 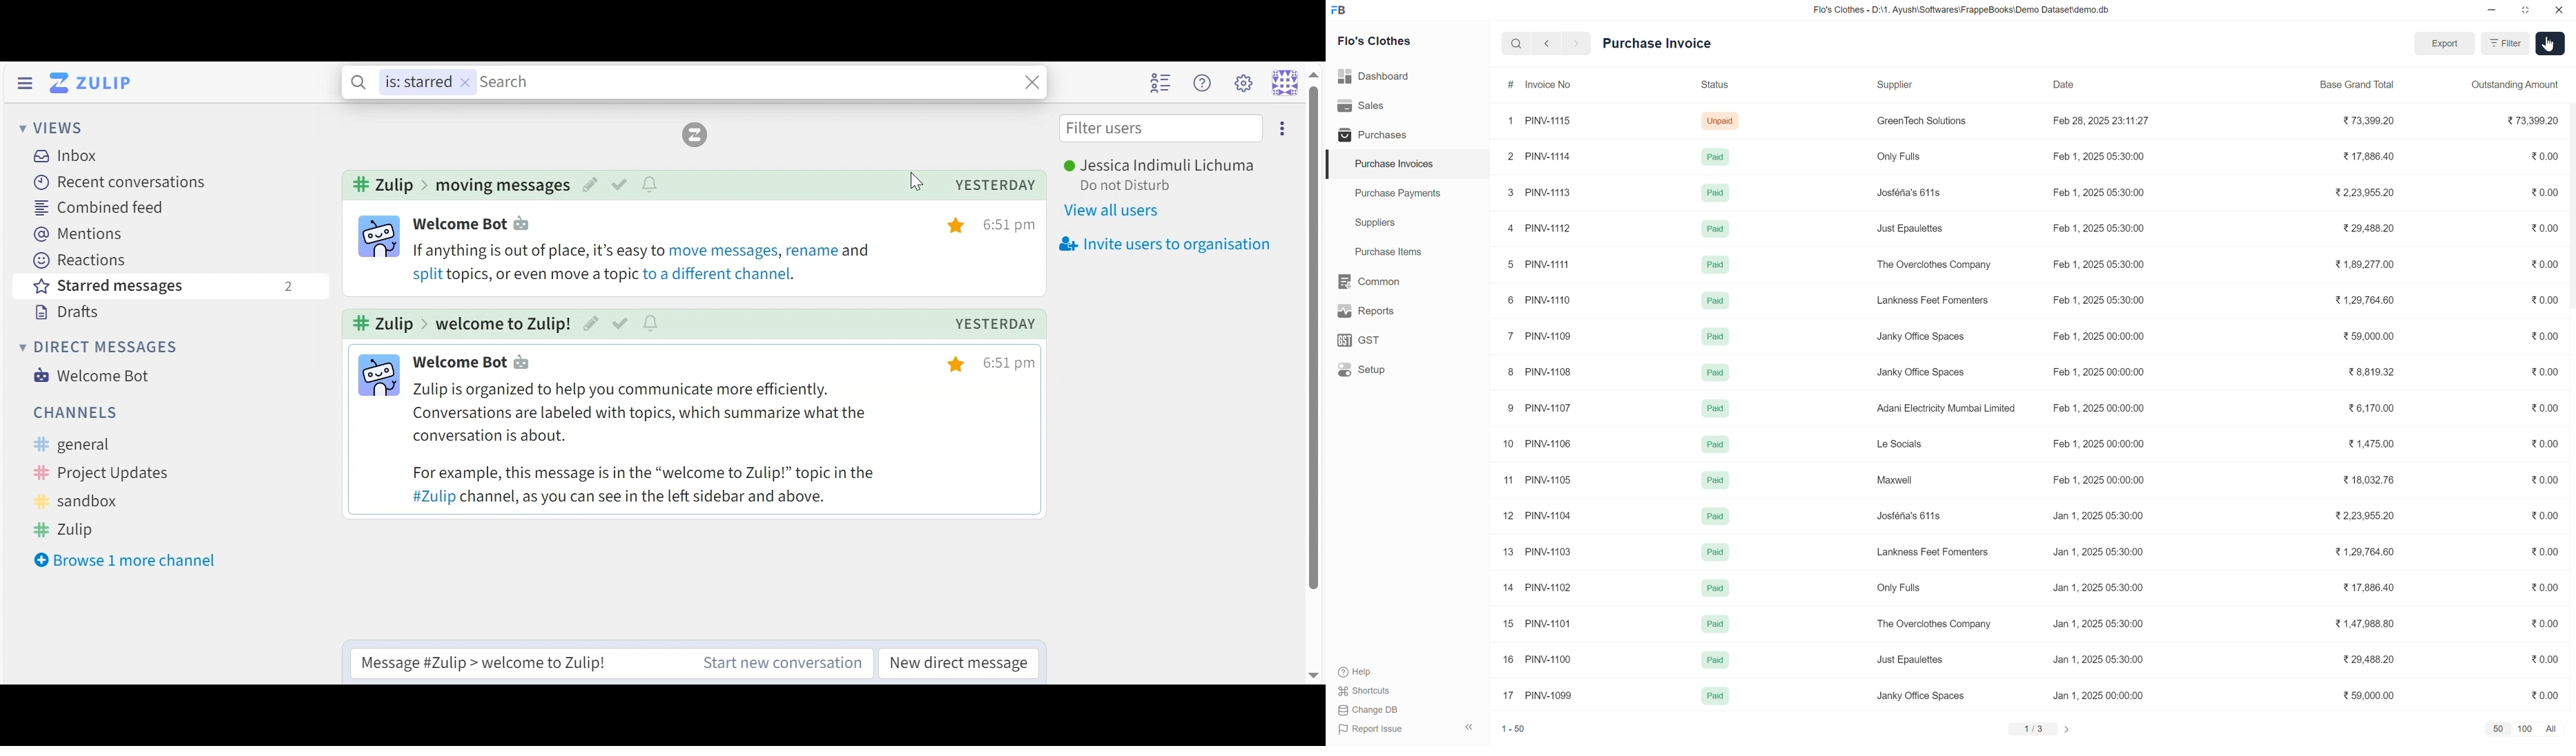 I want to click on Paid, so click(x=1712, y=445).